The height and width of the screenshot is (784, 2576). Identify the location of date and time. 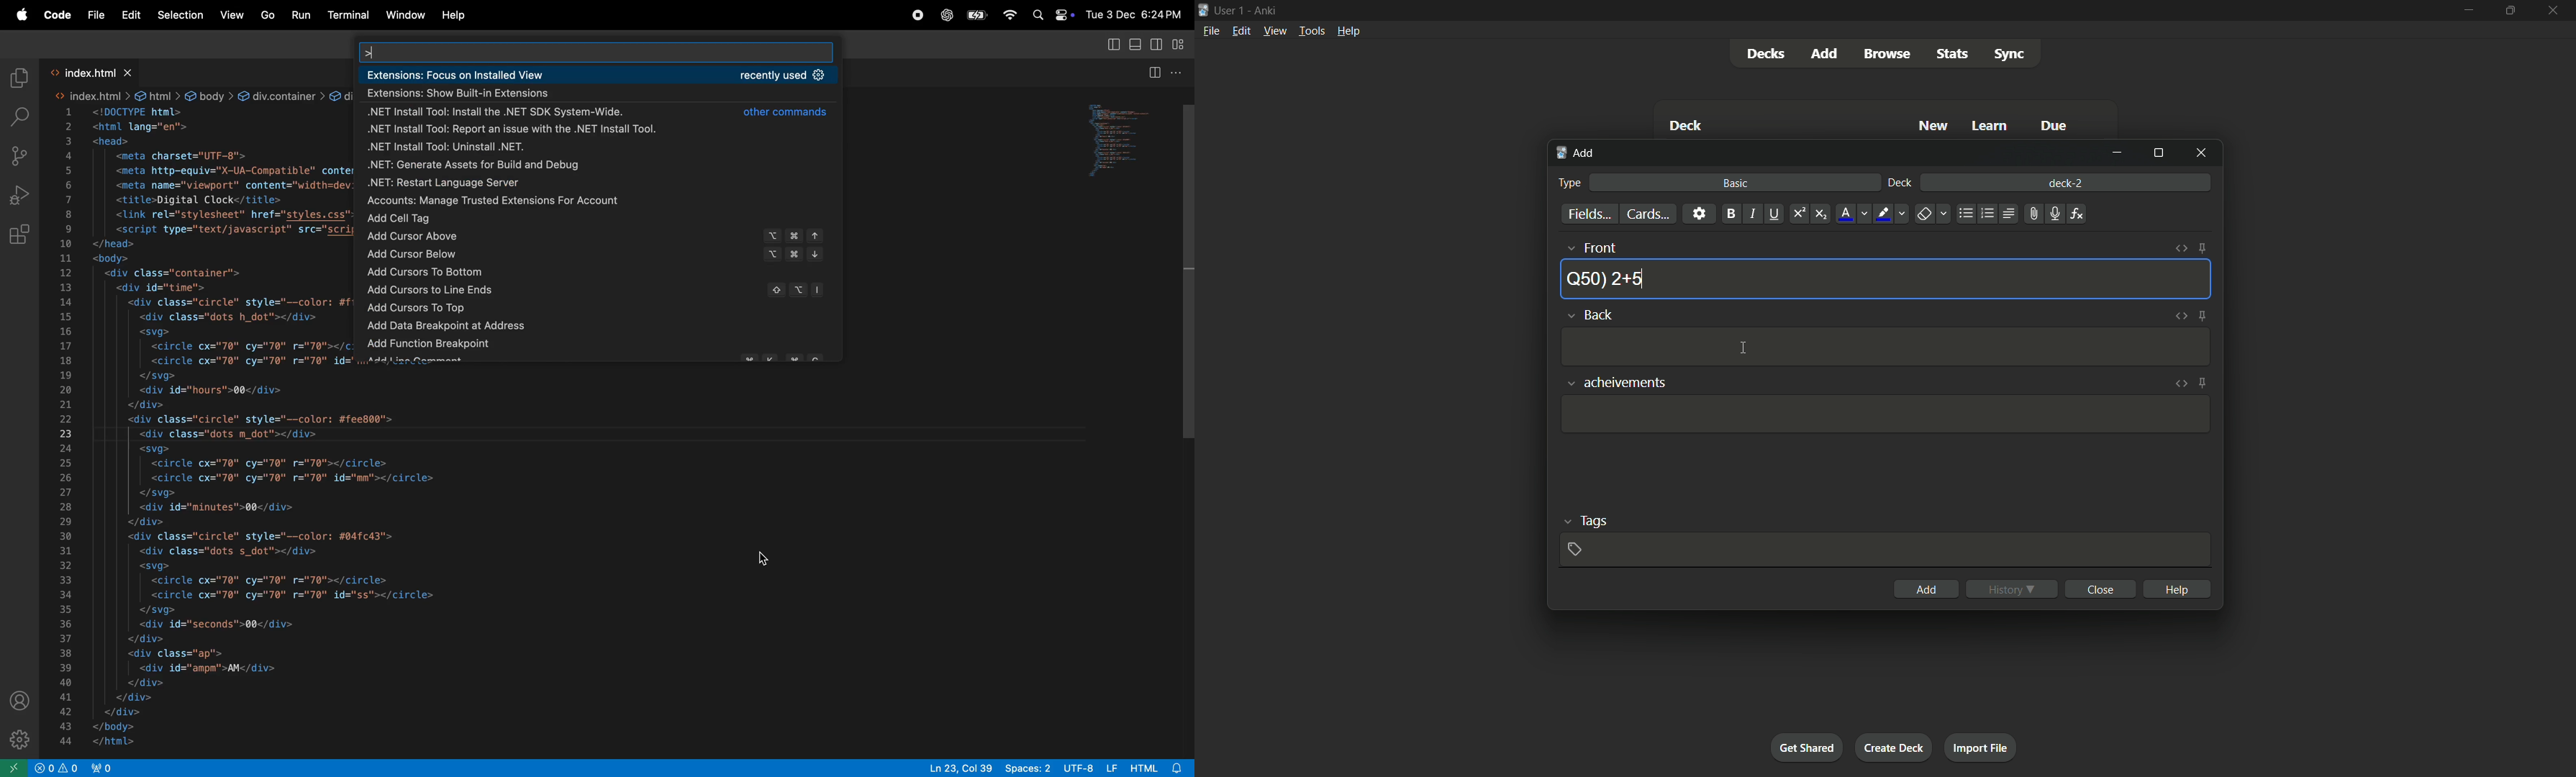
(1135, 12).